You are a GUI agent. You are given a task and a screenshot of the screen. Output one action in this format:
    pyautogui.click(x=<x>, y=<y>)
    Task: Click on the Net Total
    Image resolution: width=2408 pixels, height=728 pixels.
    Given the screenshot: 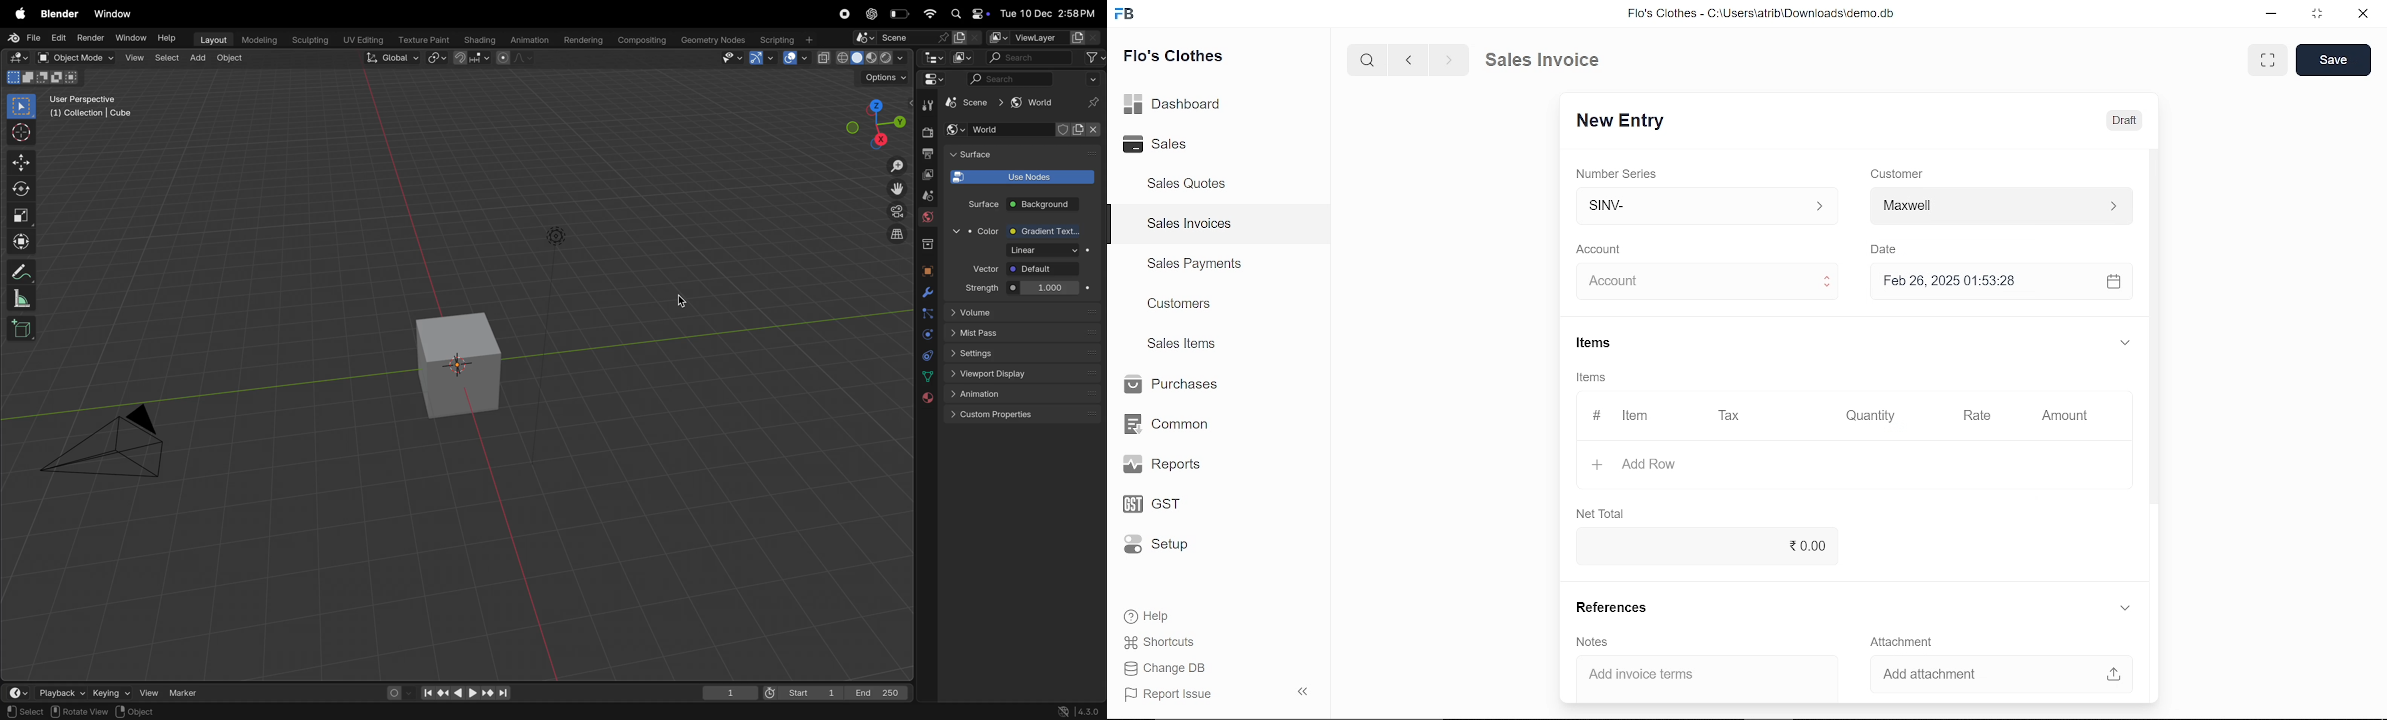 What is the action you would take?
    pyautogui.click(x=1603, y=511)
    